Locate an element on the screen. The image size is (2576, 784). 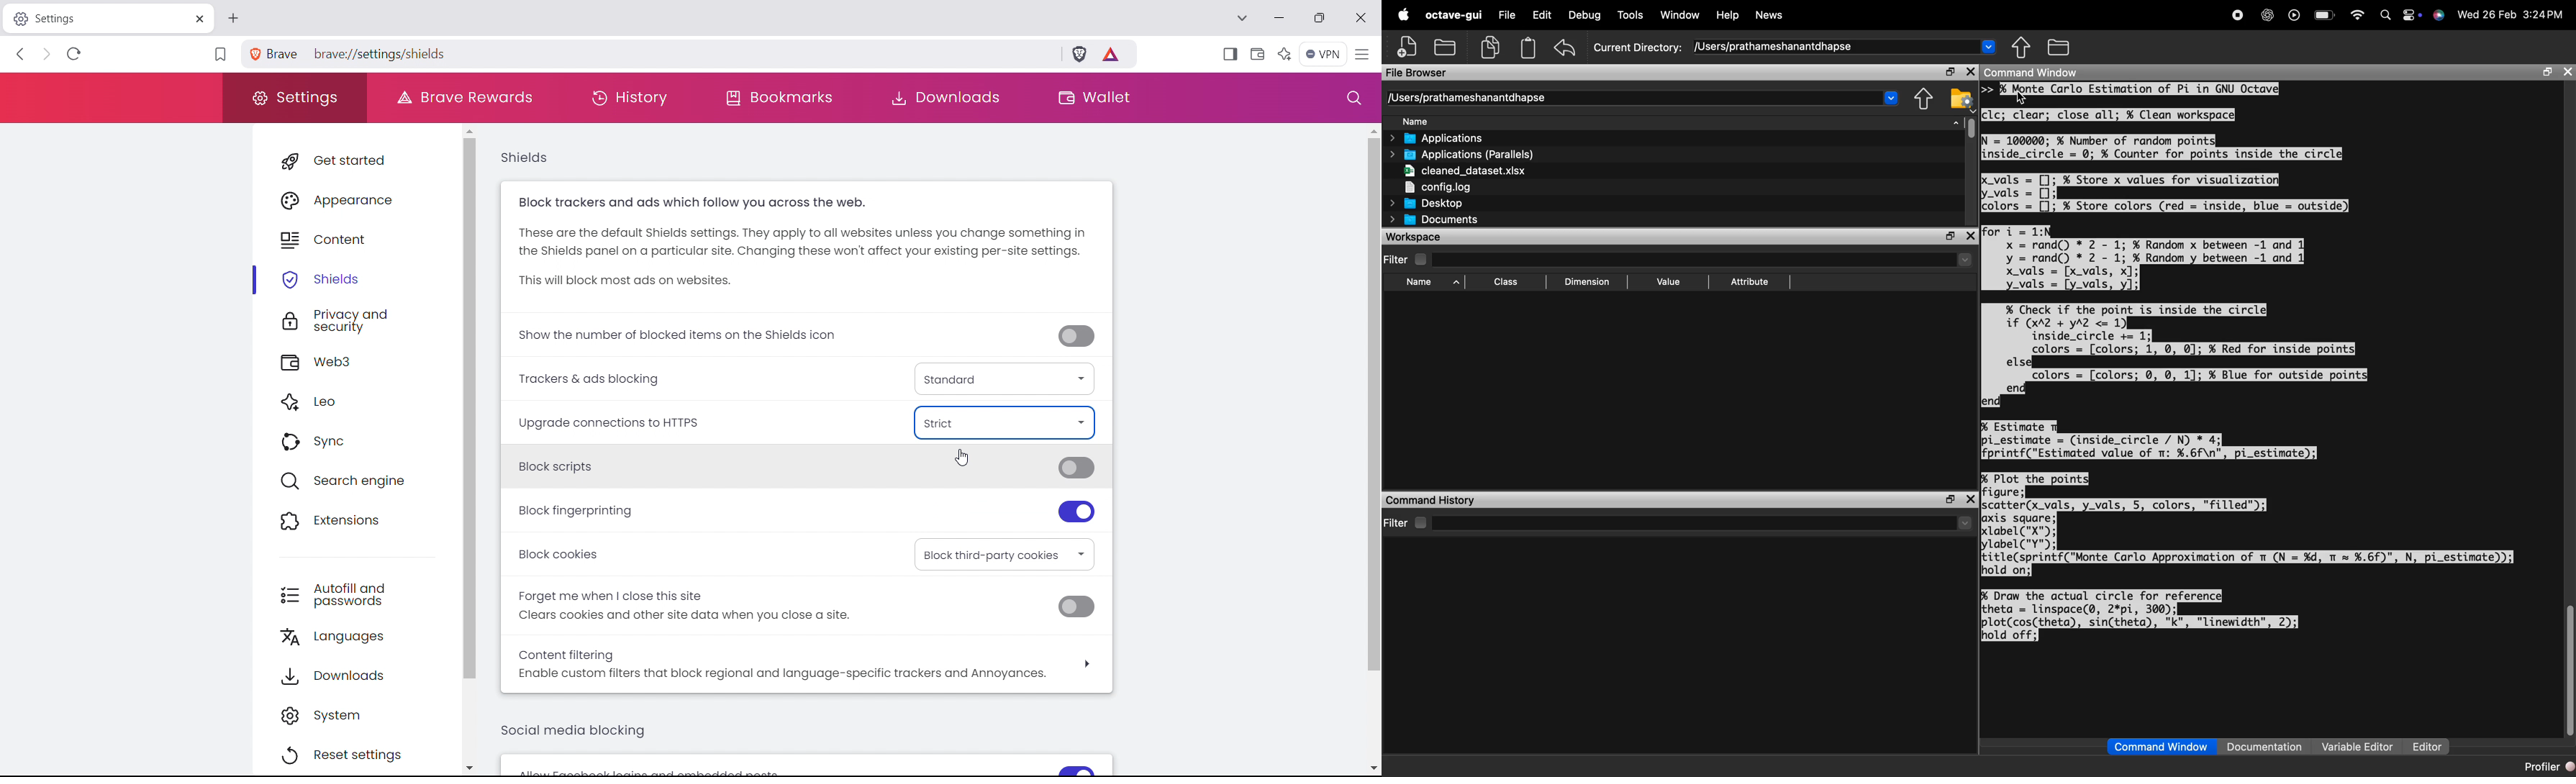
Documents is located at coordinates (1434, 220).